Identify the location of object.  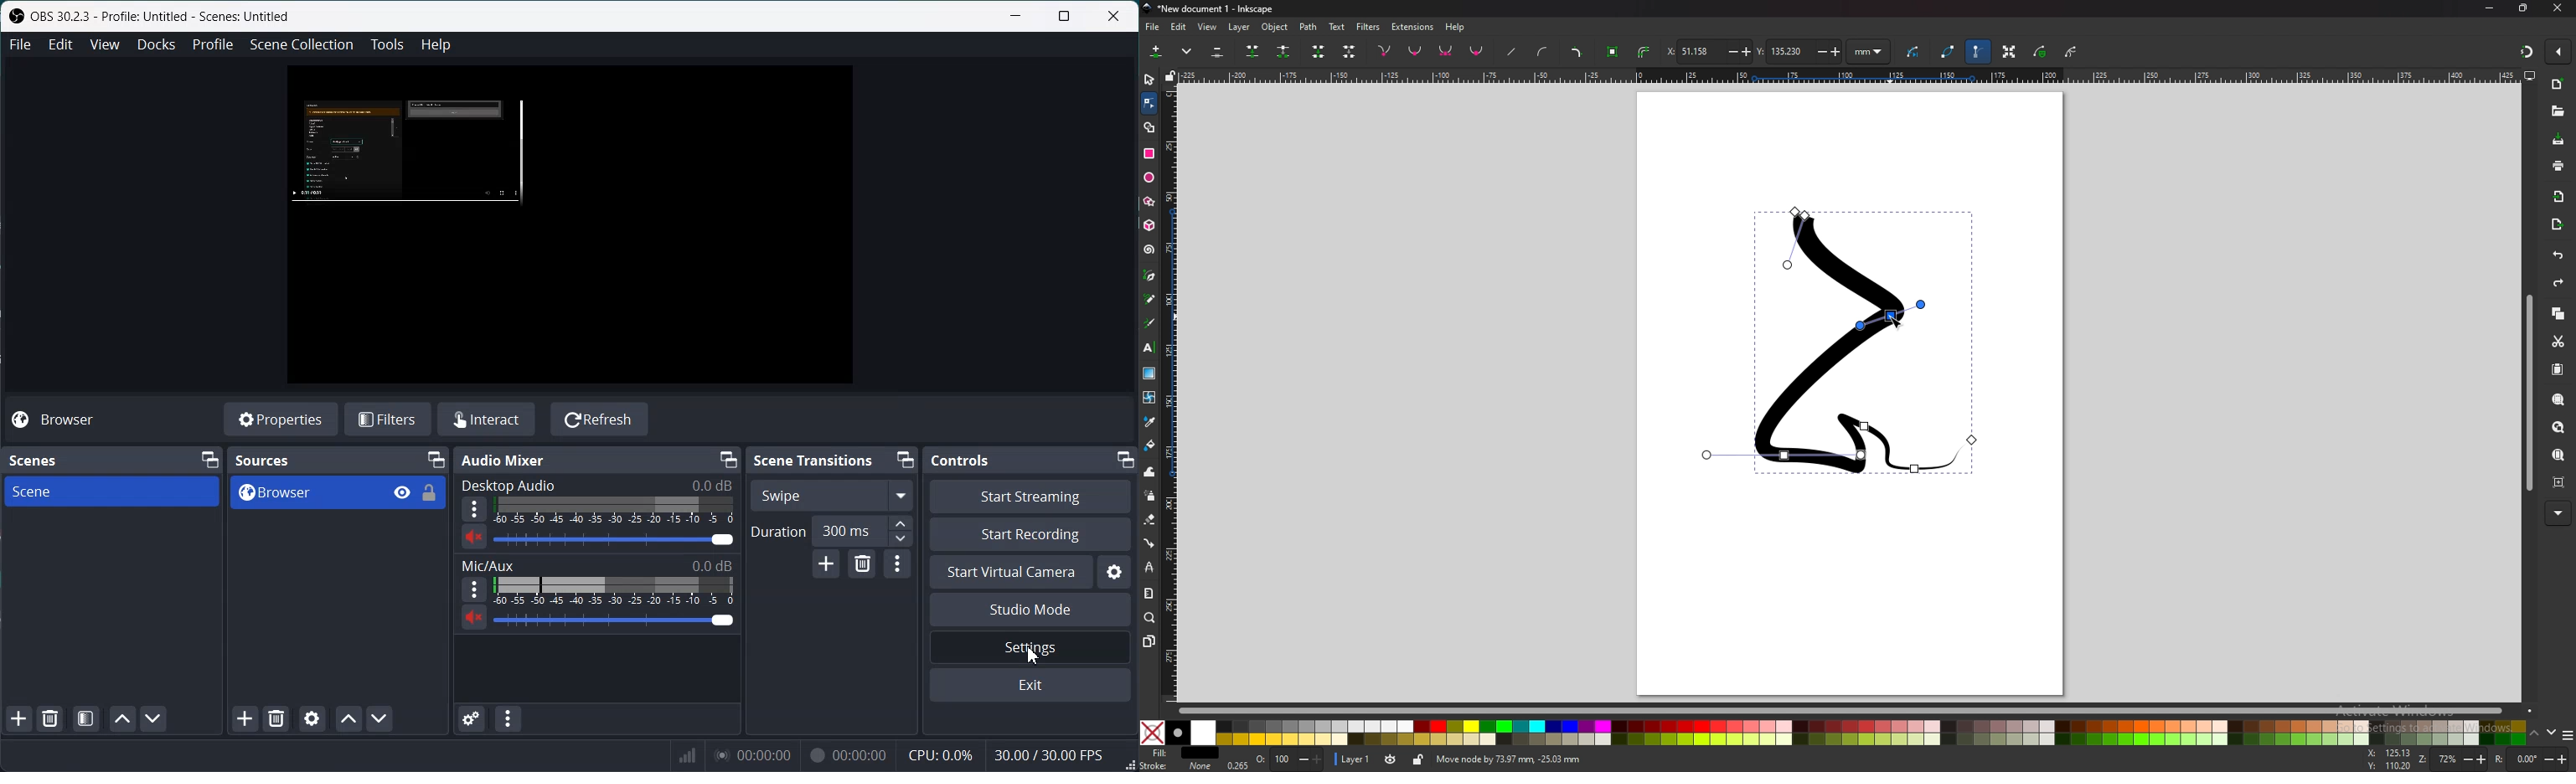
(1277, 27).